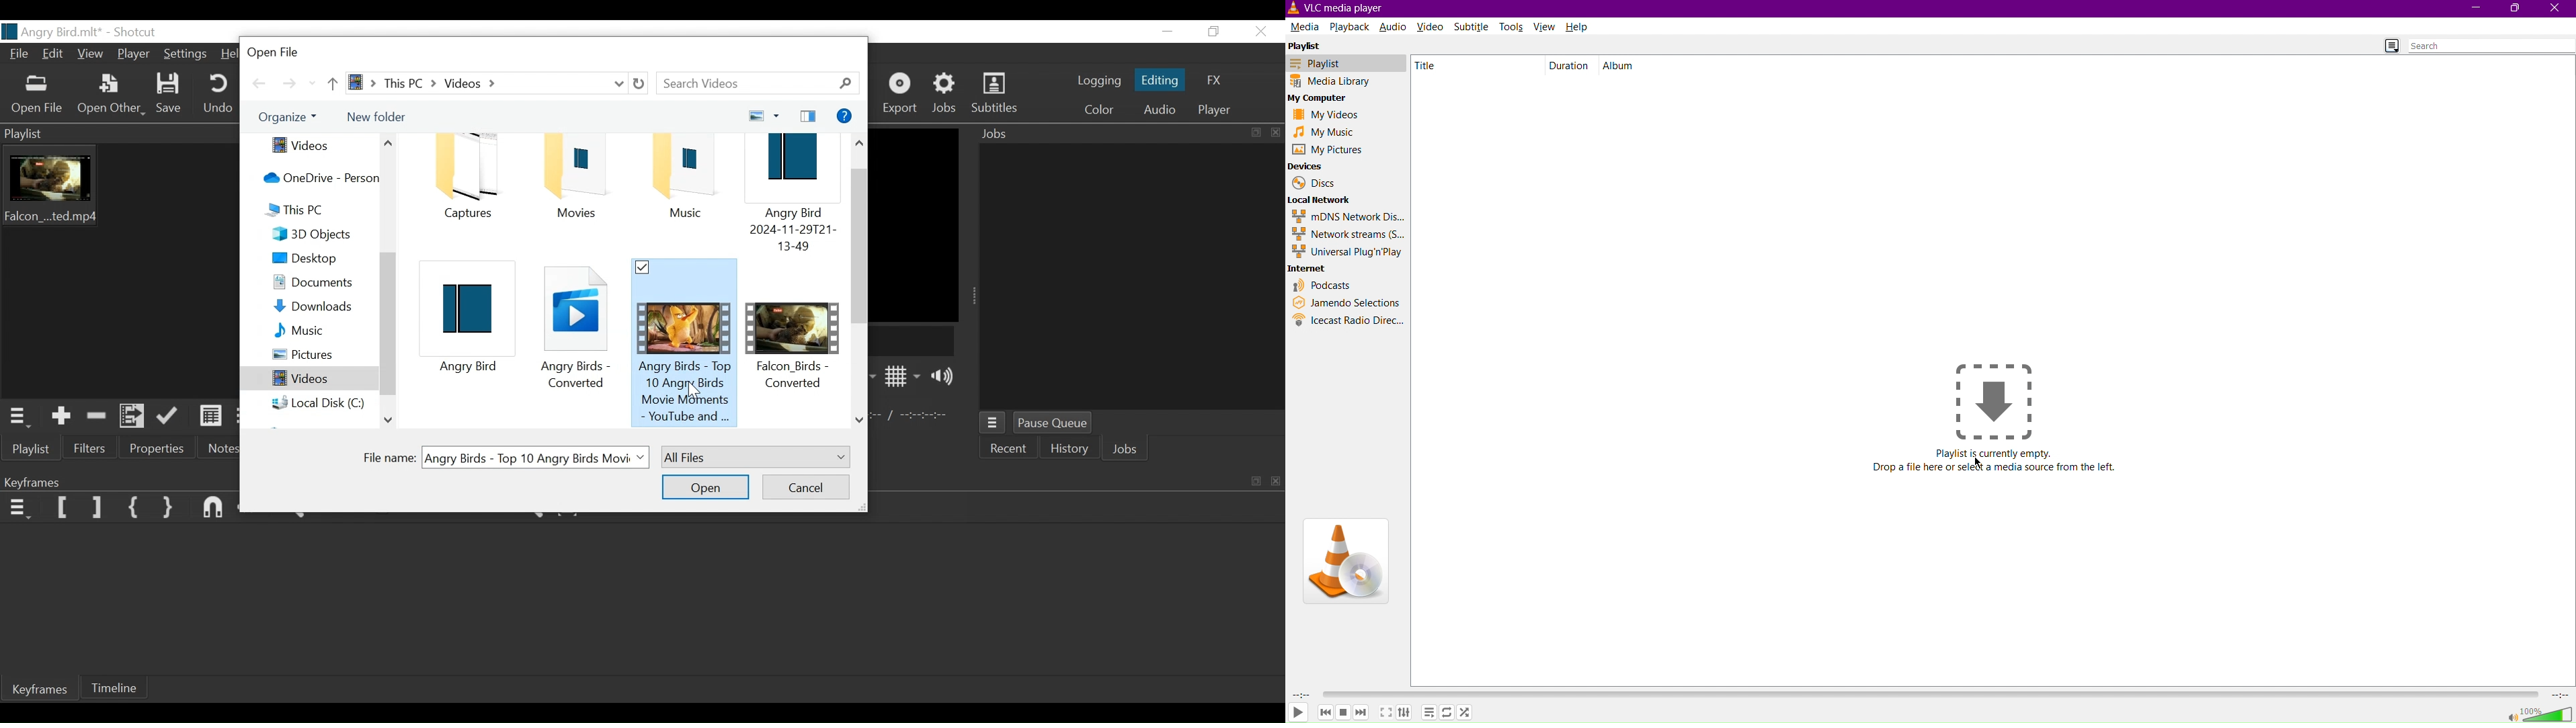  What do you see at coordinates (1171, 32) in the screenshot?
I see `Minimize` at bounding box center [1171, 32].